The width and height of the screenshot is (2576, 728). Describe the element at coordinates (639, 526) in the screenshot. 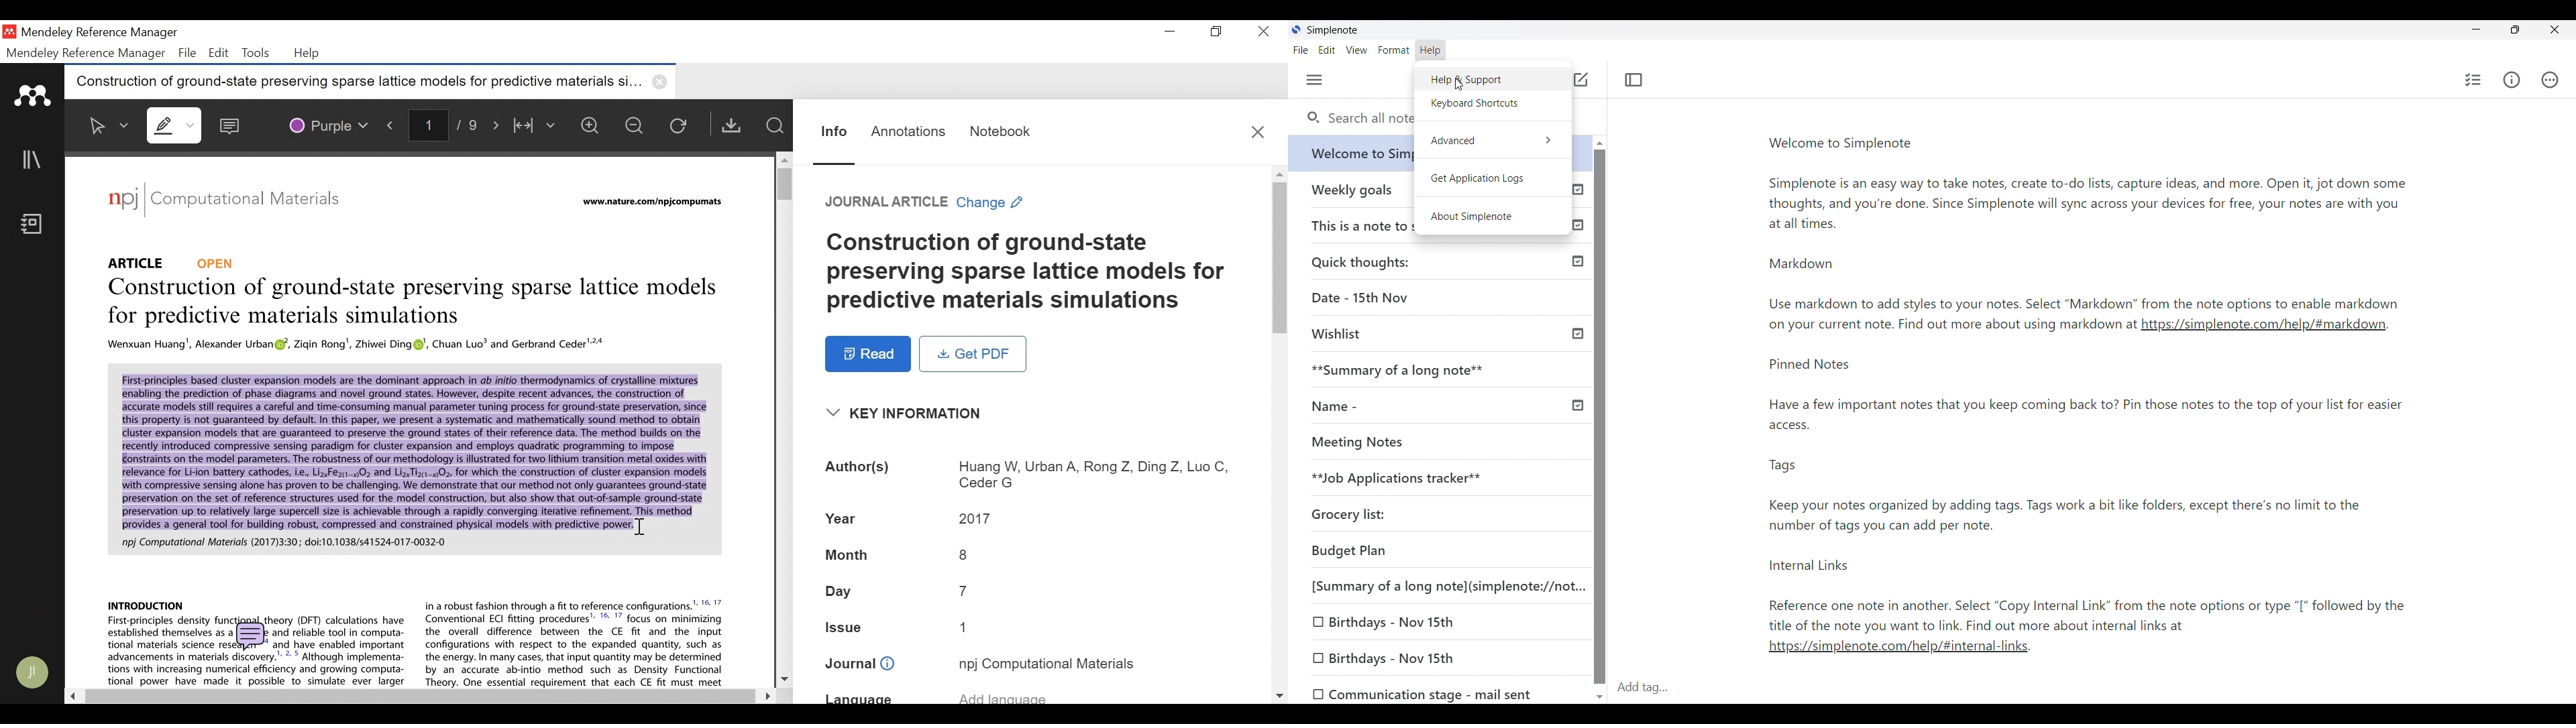

I see `Insertion cursor` at that location.